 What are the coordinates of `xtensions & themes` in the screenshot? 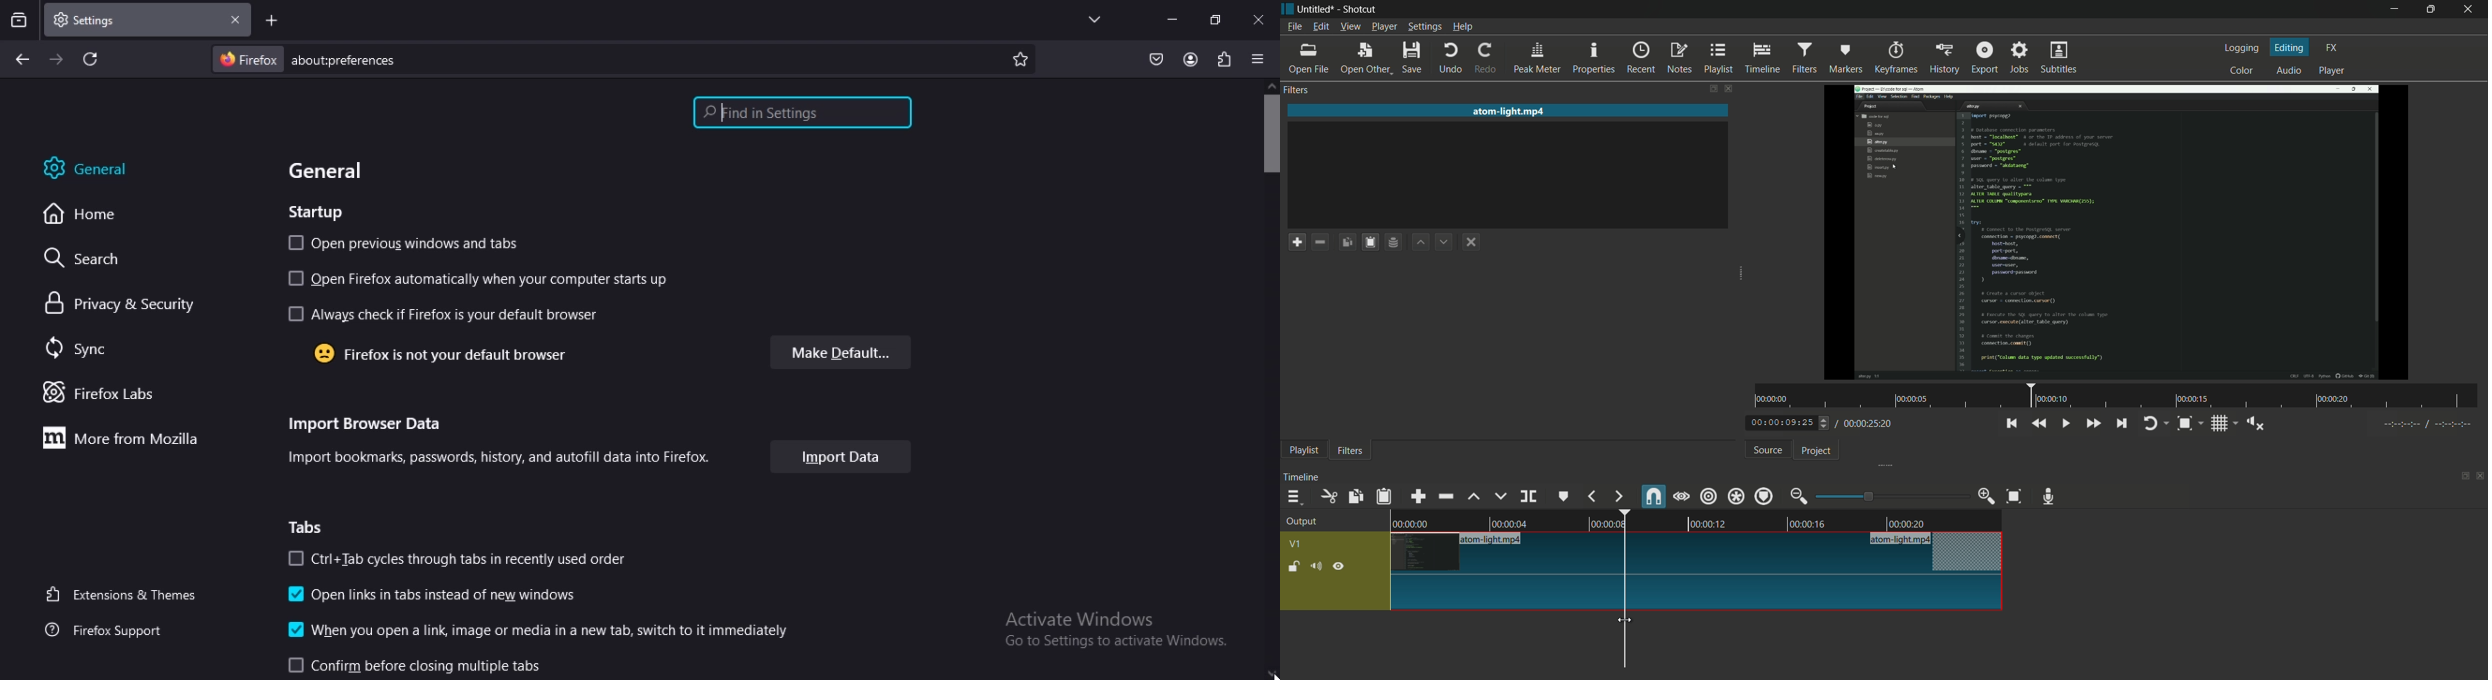 It's located at (126, 594).